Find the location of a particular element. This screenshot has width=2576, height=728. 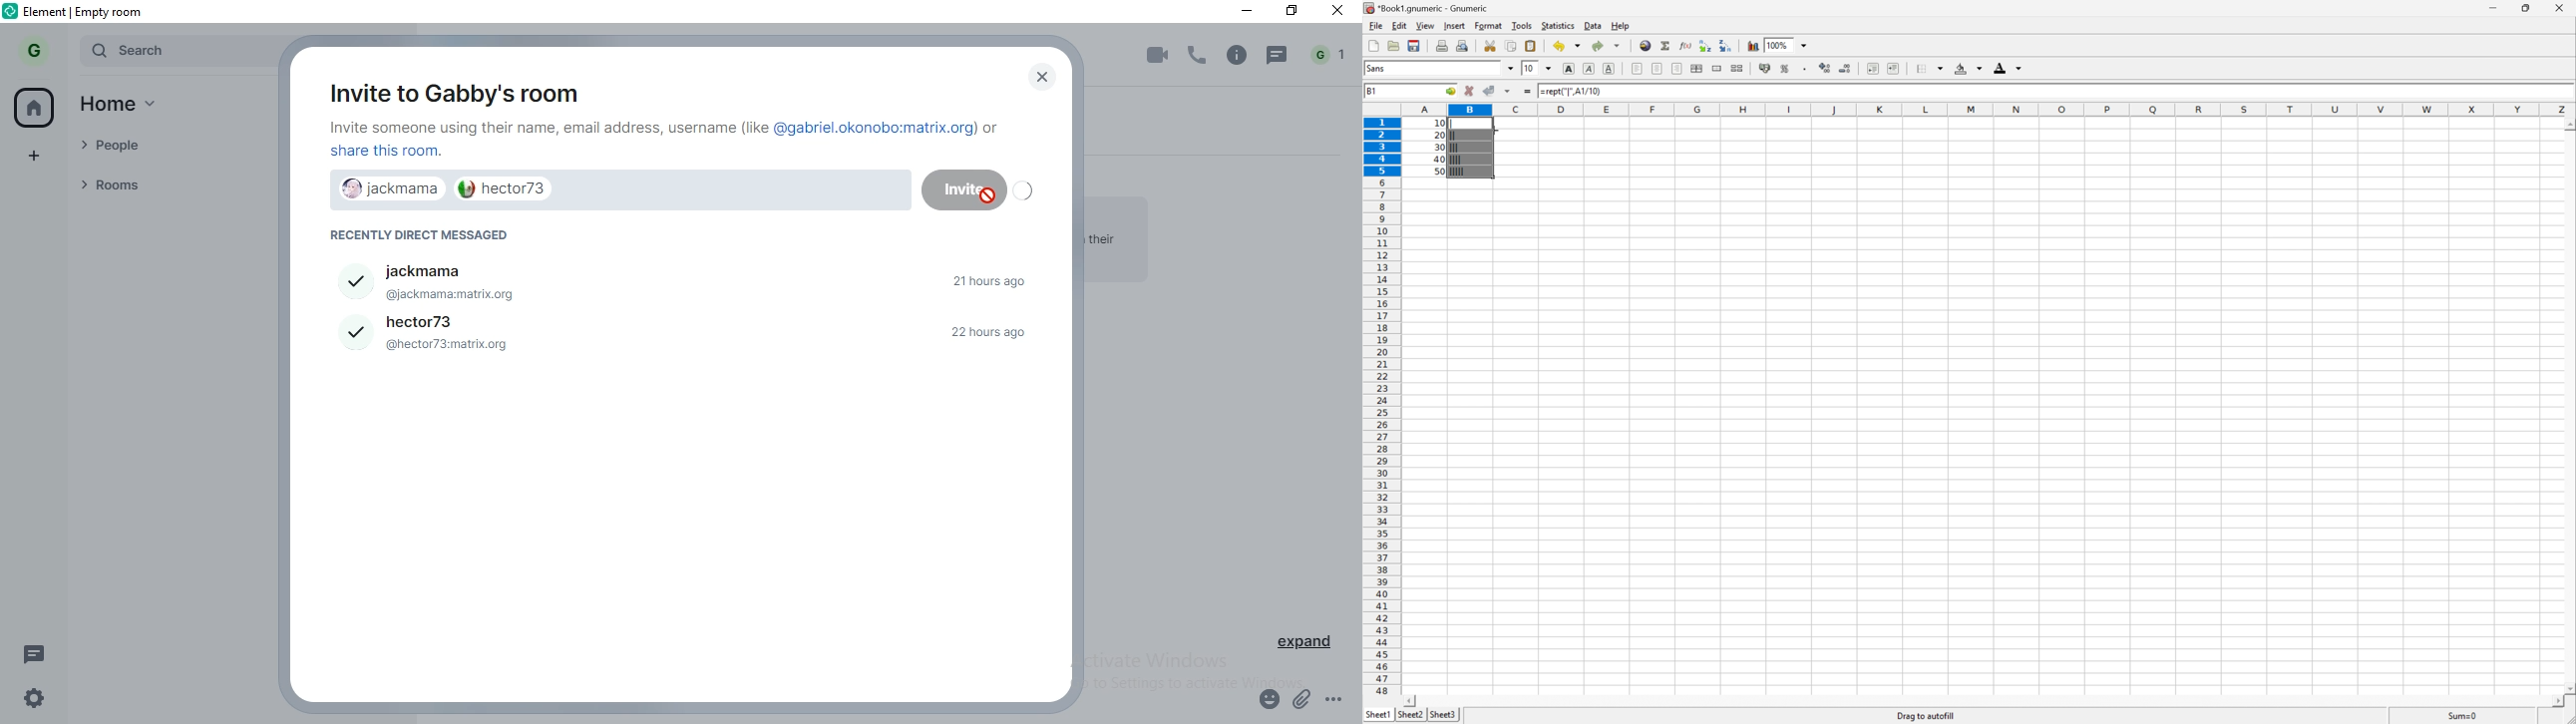

Increase the number of decimals displayed is located at coordinates (1824, 67).